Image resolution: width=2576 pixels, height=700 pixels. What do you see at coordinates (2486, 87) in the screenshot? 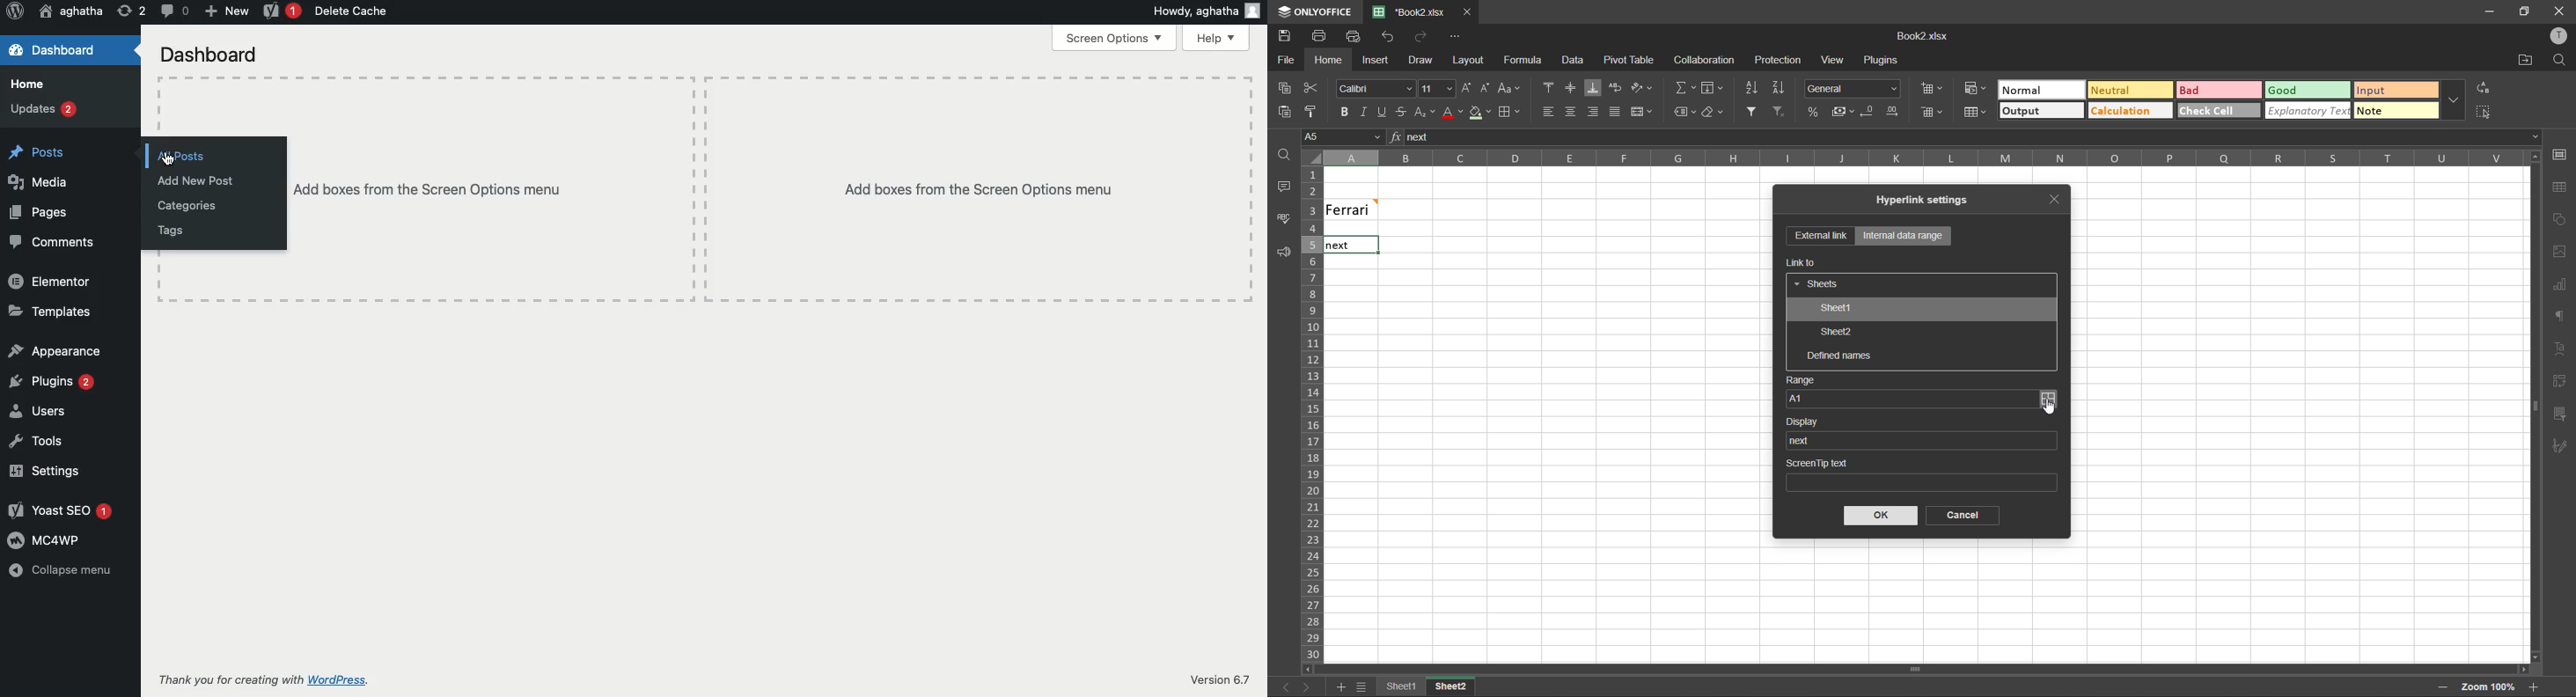
I see `replace` at bounding box center [2486, 87].